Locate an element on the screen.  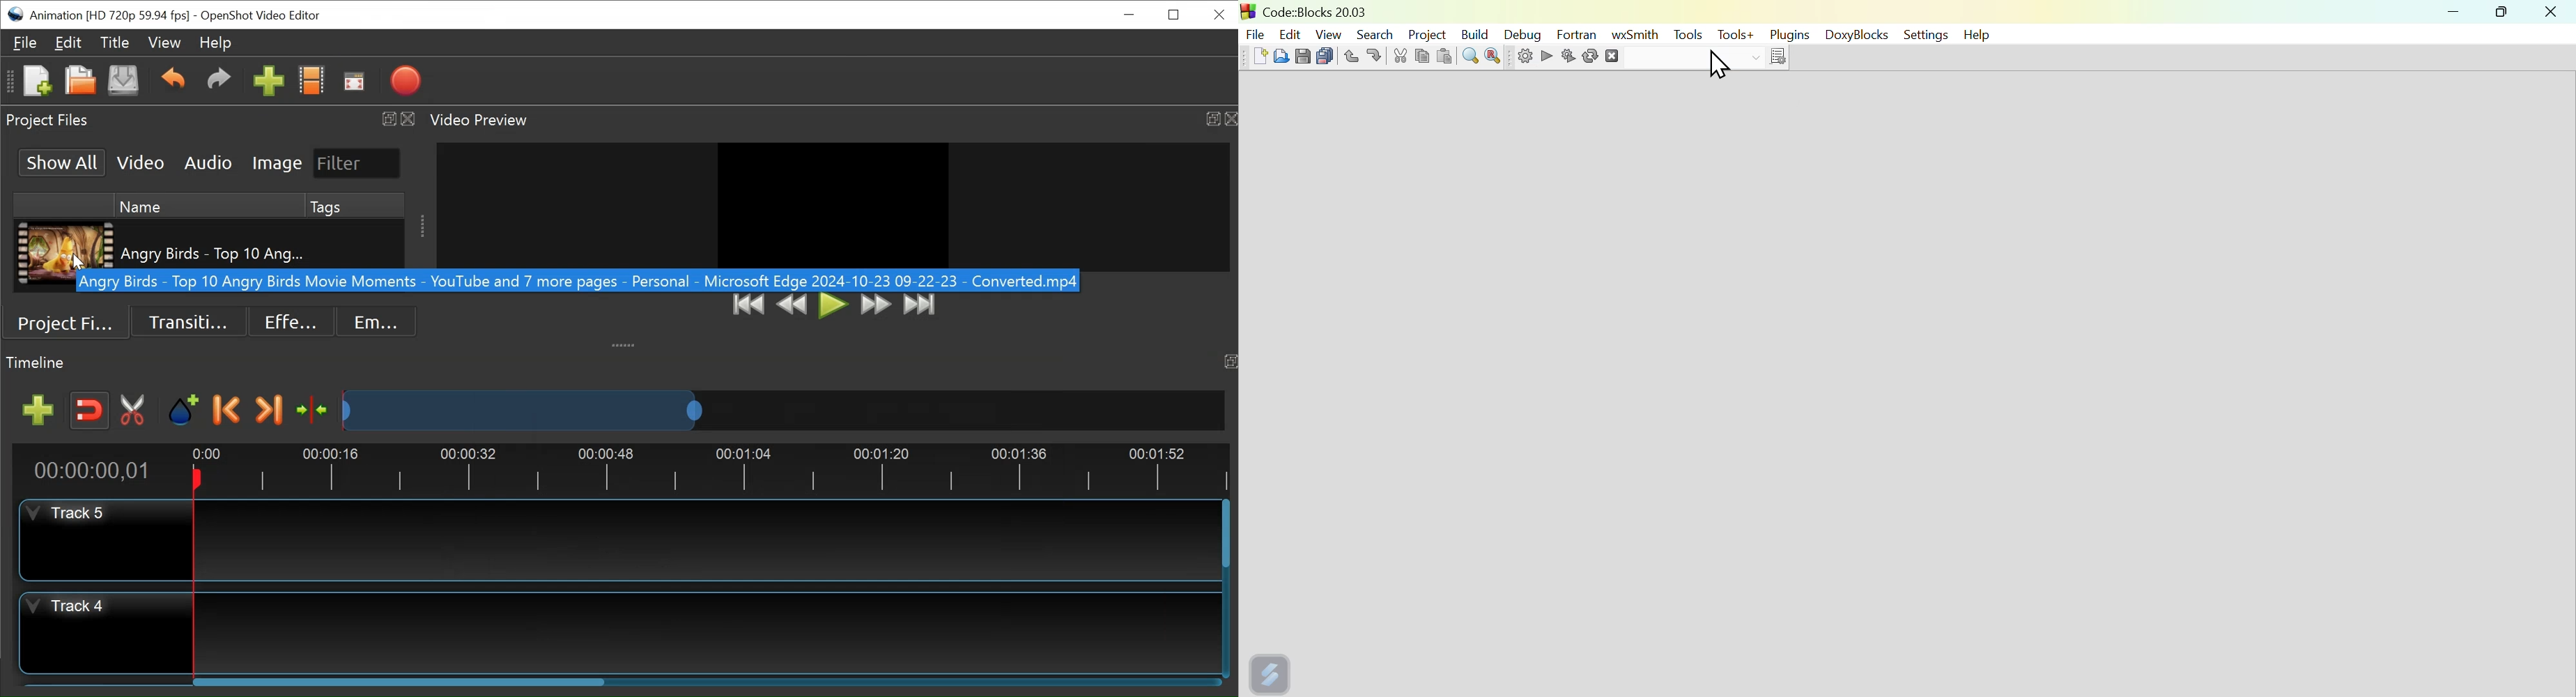
Copy is located at coordinates (1423, 54).